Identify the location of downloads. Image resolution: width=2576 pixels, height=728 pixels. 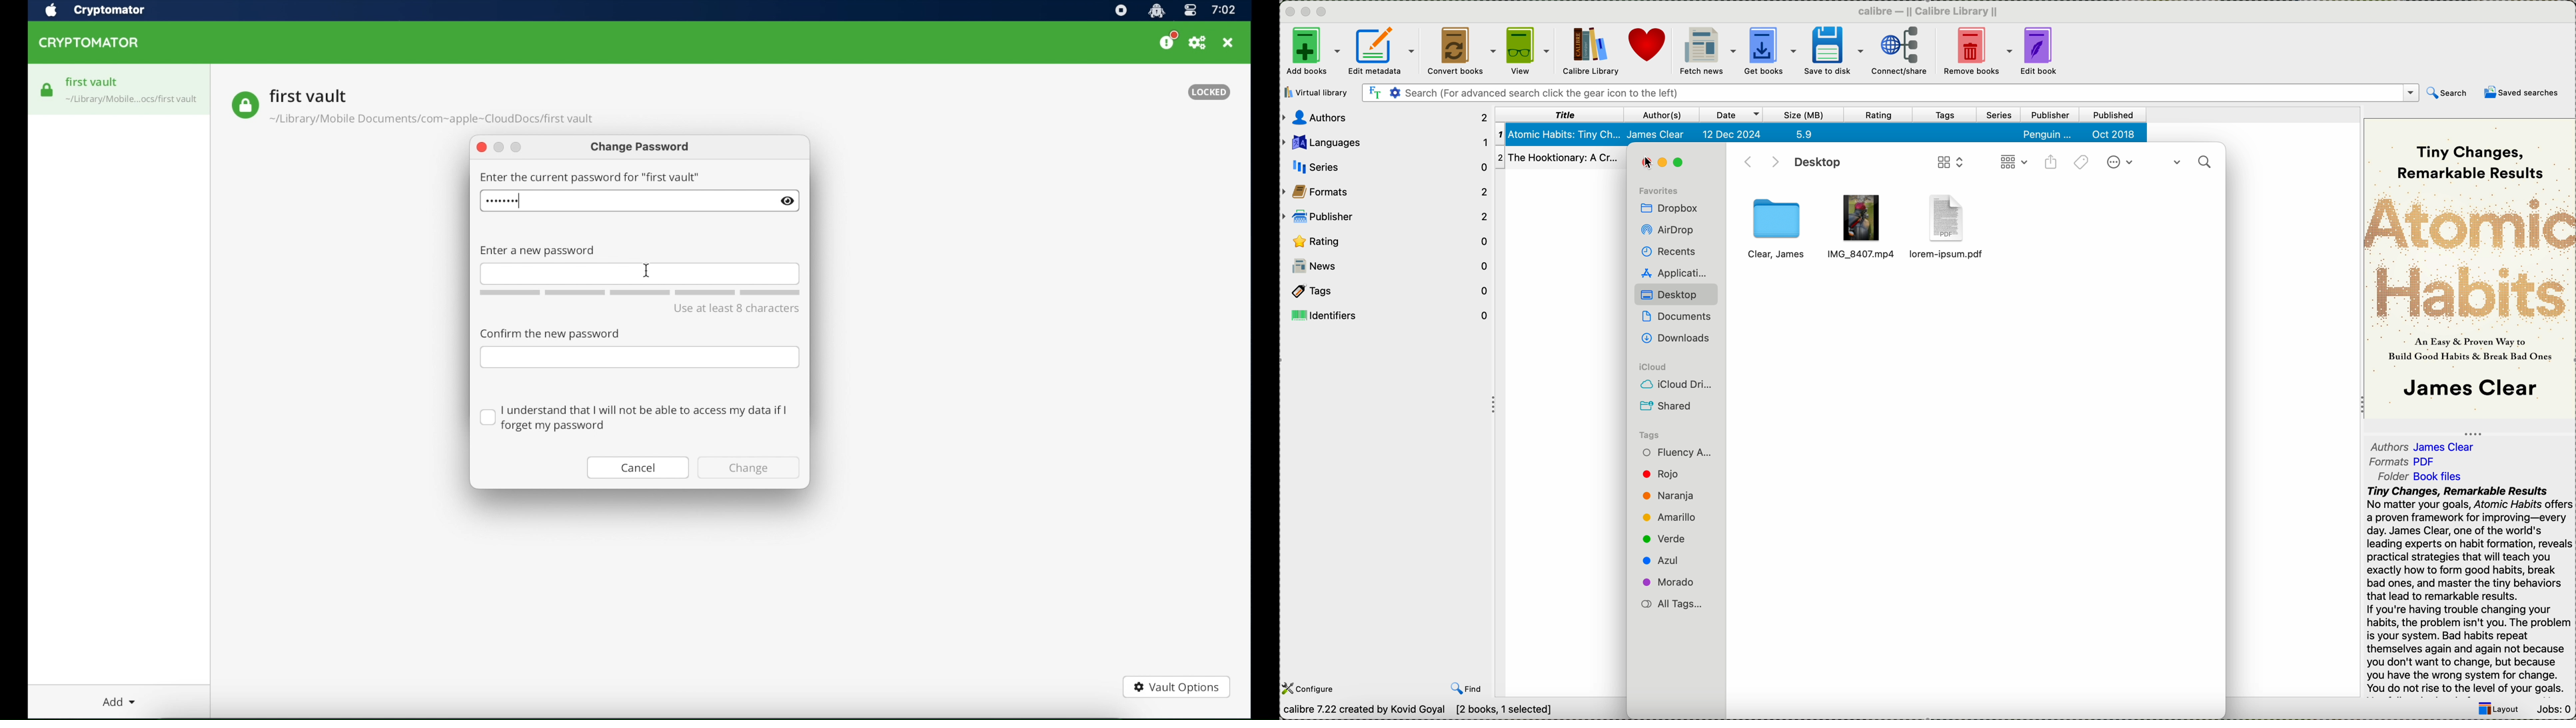
(1674, 336).